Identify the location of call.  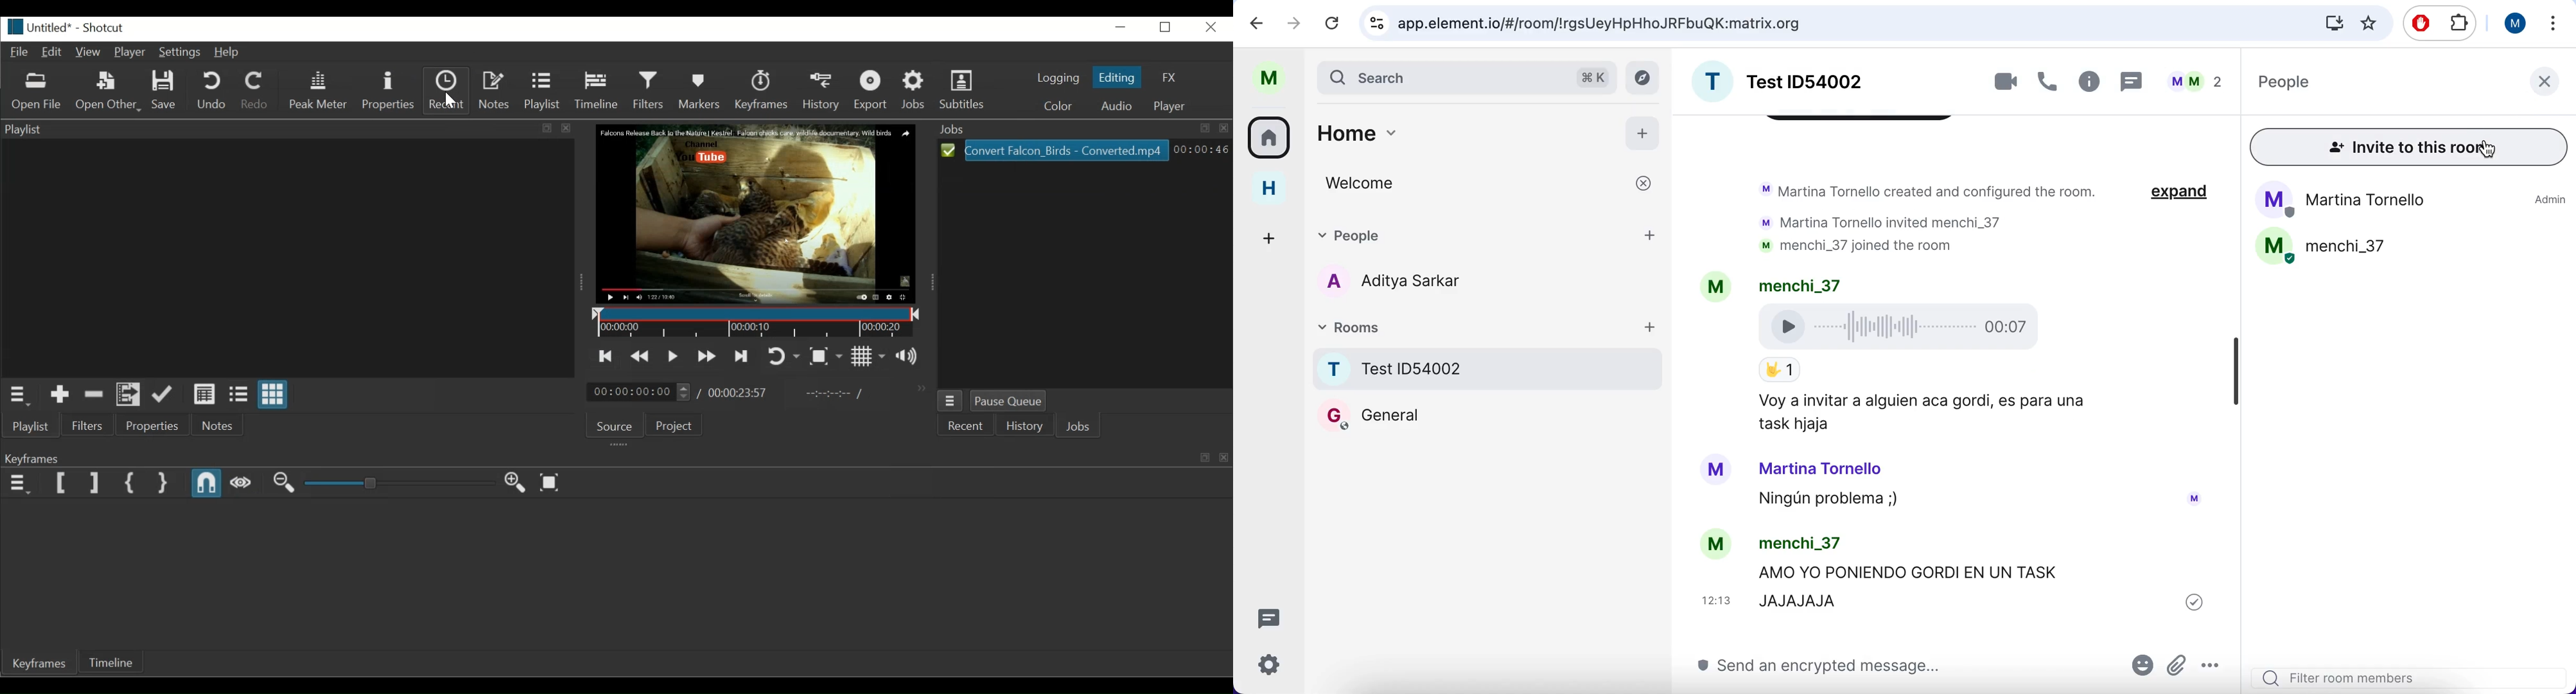
(2048, 84).